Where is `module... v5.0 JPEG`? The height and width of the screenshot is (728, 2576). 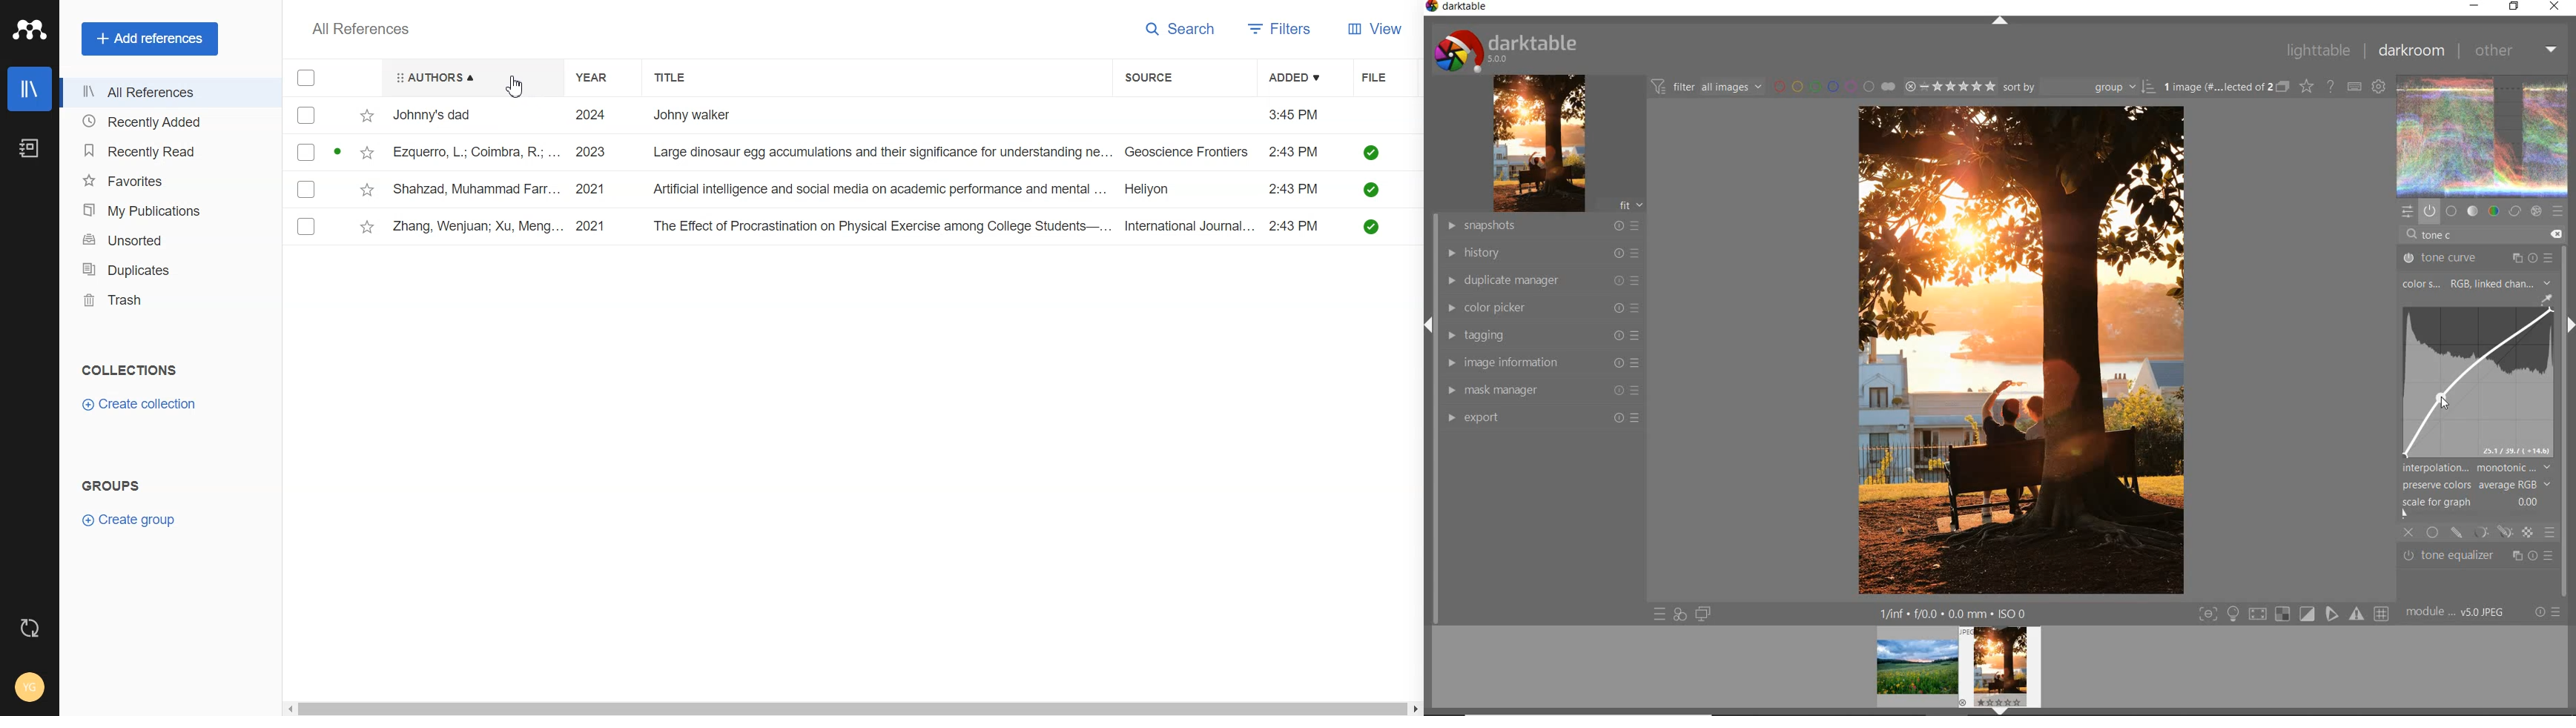
module... v5.0 JPEG is located at coordinates (2458, 612).